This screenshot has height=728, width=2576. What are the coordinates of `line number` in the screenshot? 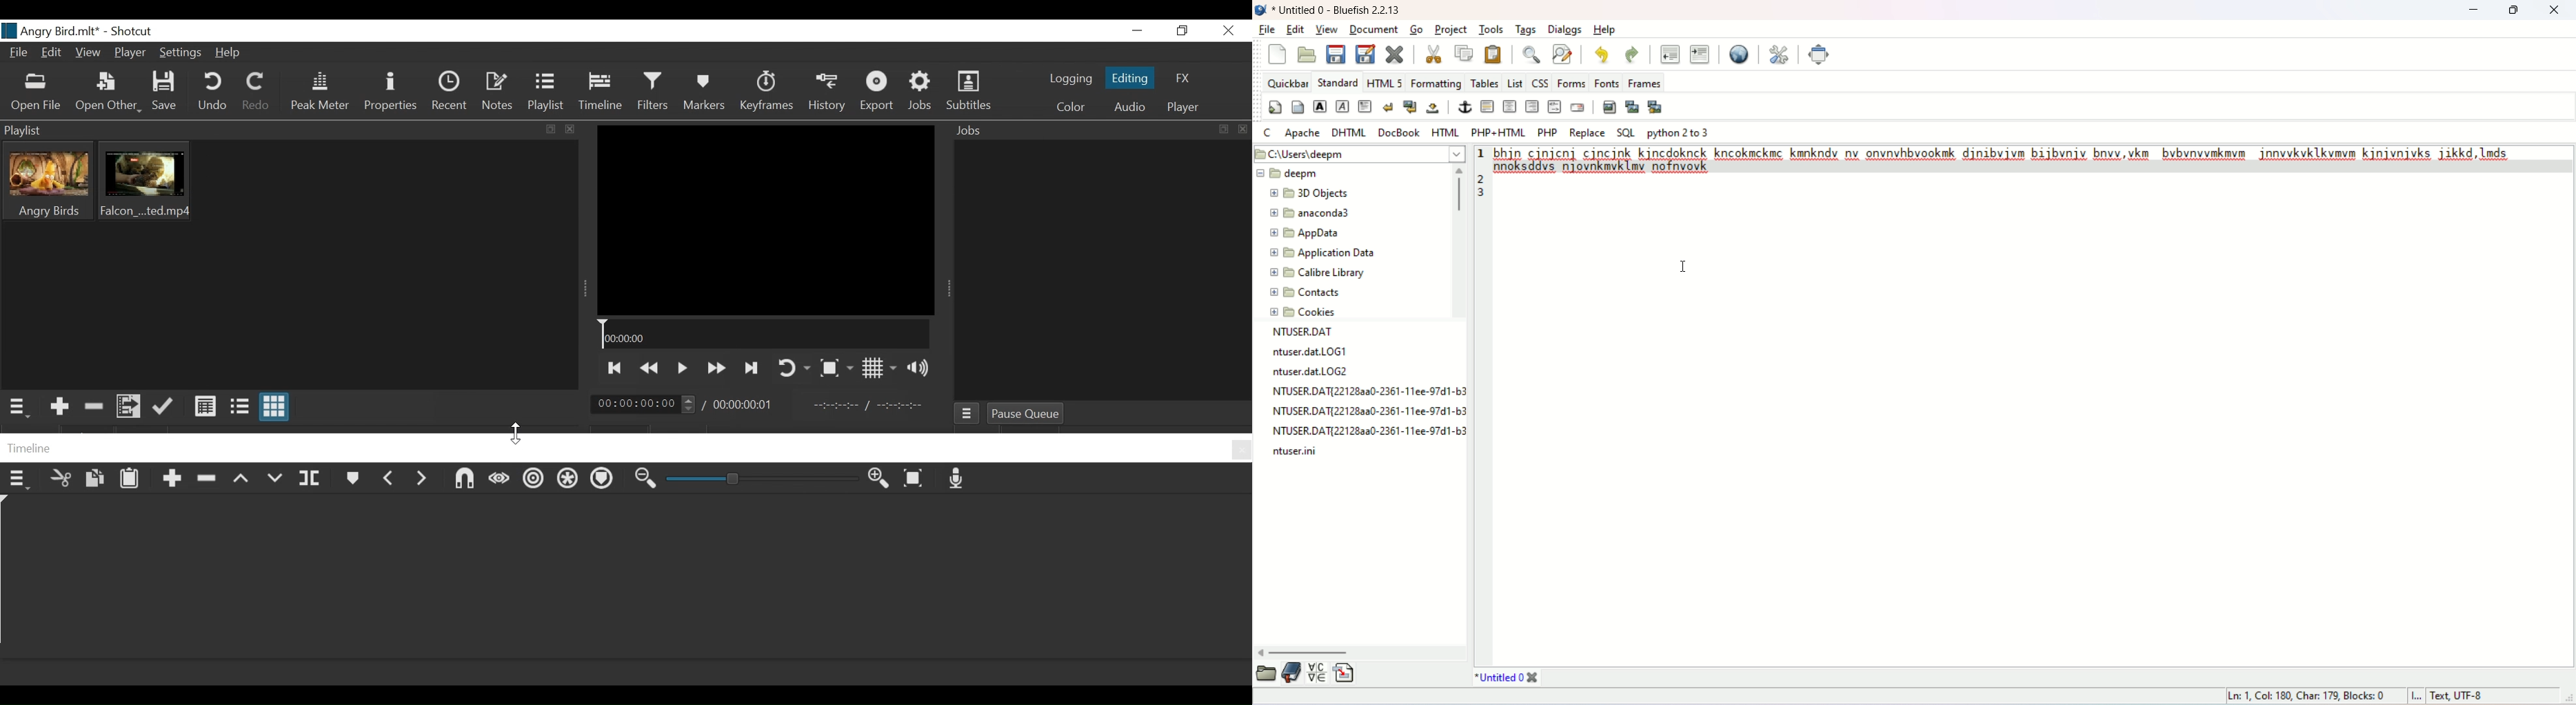 It's located at (1482, 173).